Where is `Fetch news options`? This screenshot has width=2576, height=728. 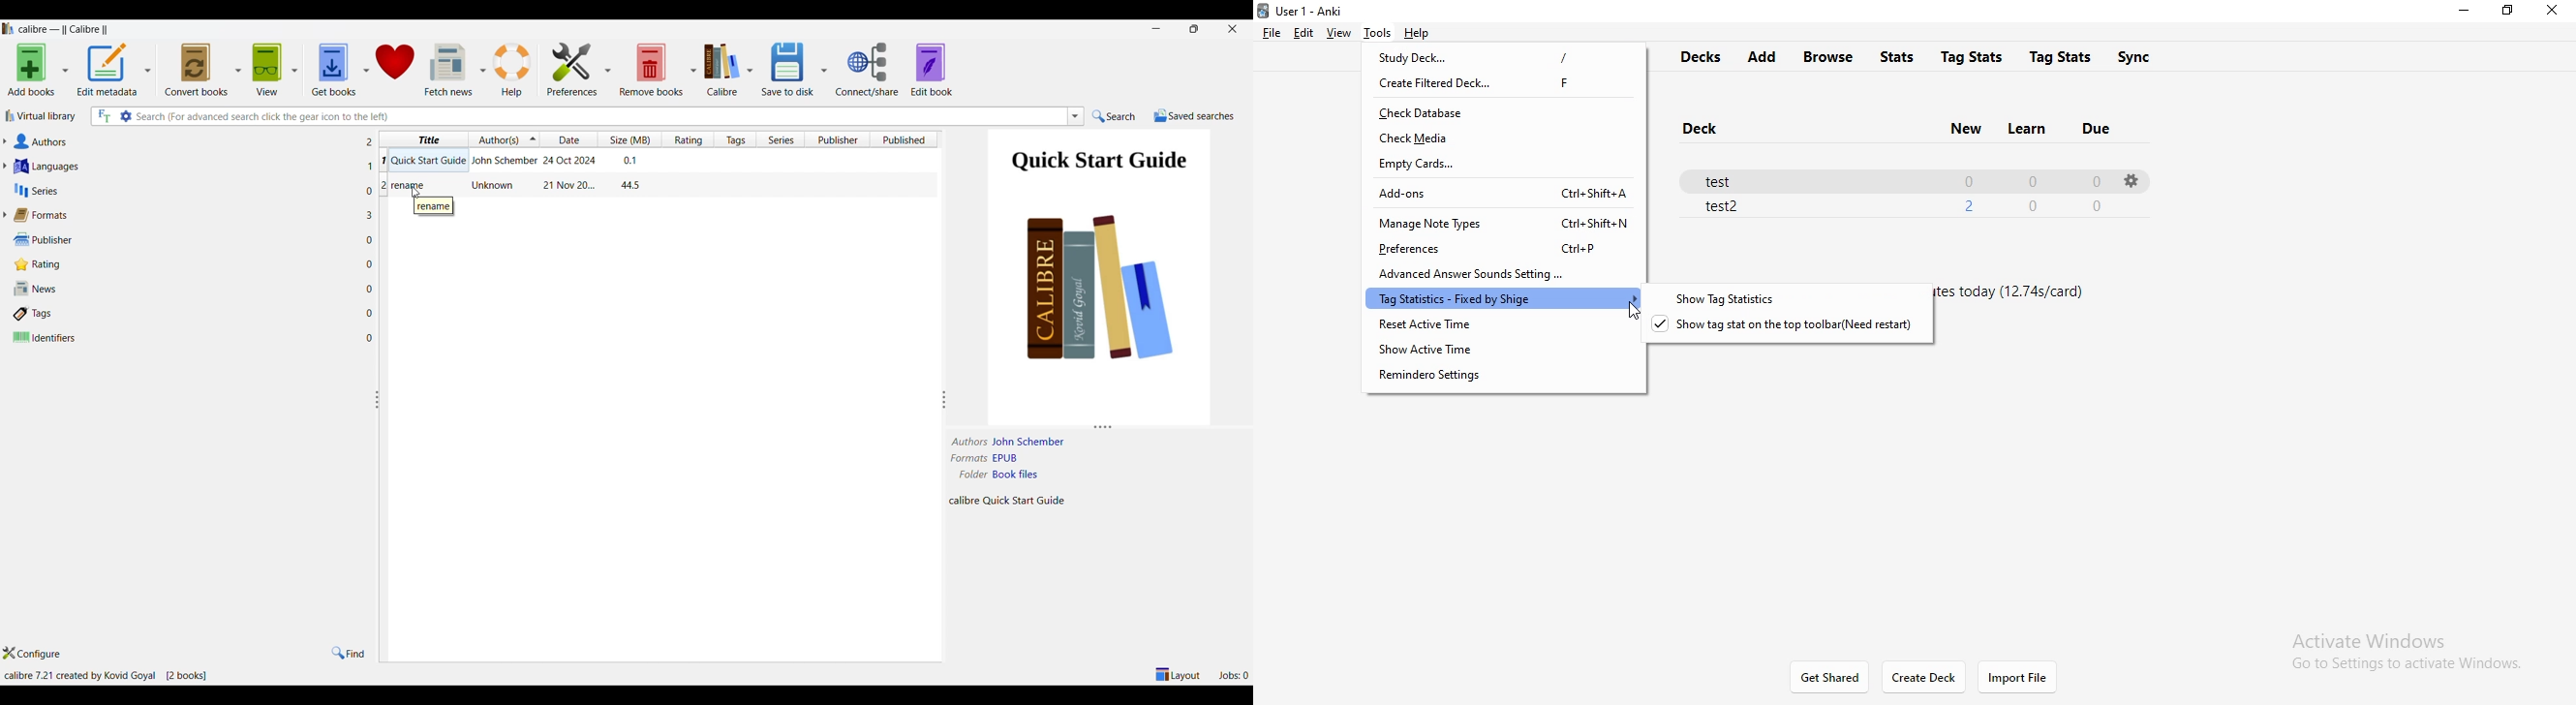
Fetch news options is located at coordinates (484, 69).